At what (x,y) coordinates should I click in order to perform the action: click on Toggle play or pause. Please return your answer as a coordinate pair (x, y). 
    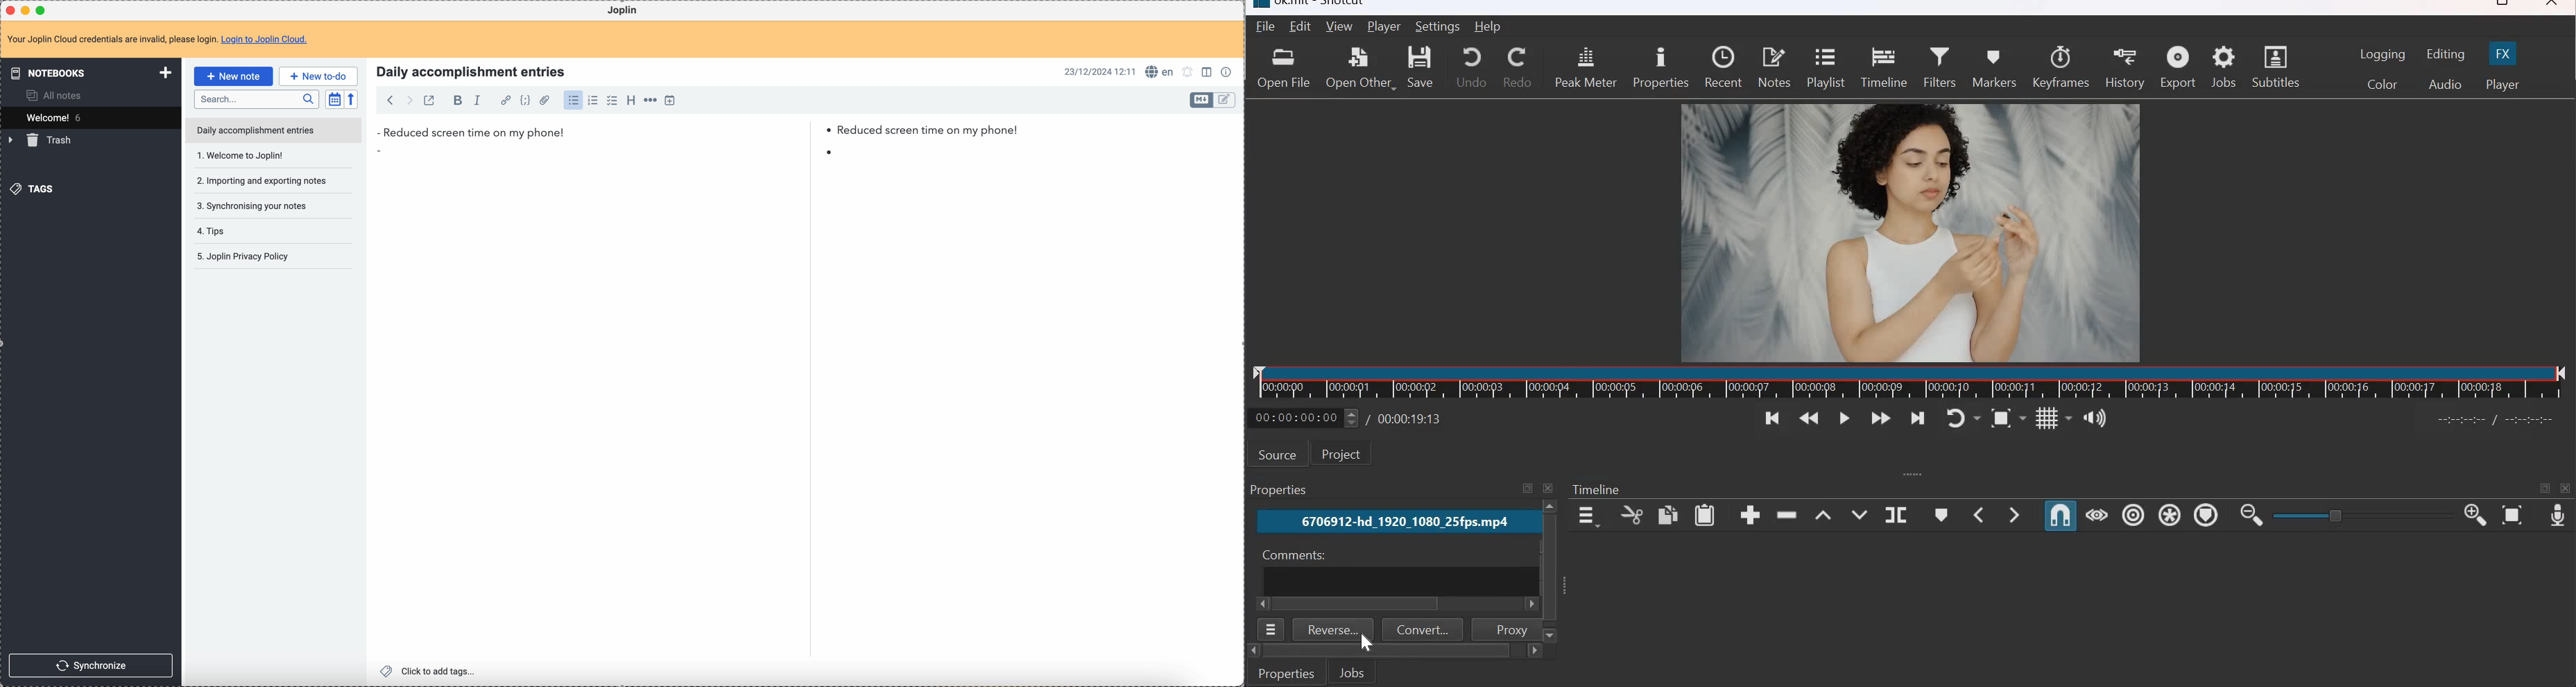
    Looking at the image, I should click on (1845, 418).